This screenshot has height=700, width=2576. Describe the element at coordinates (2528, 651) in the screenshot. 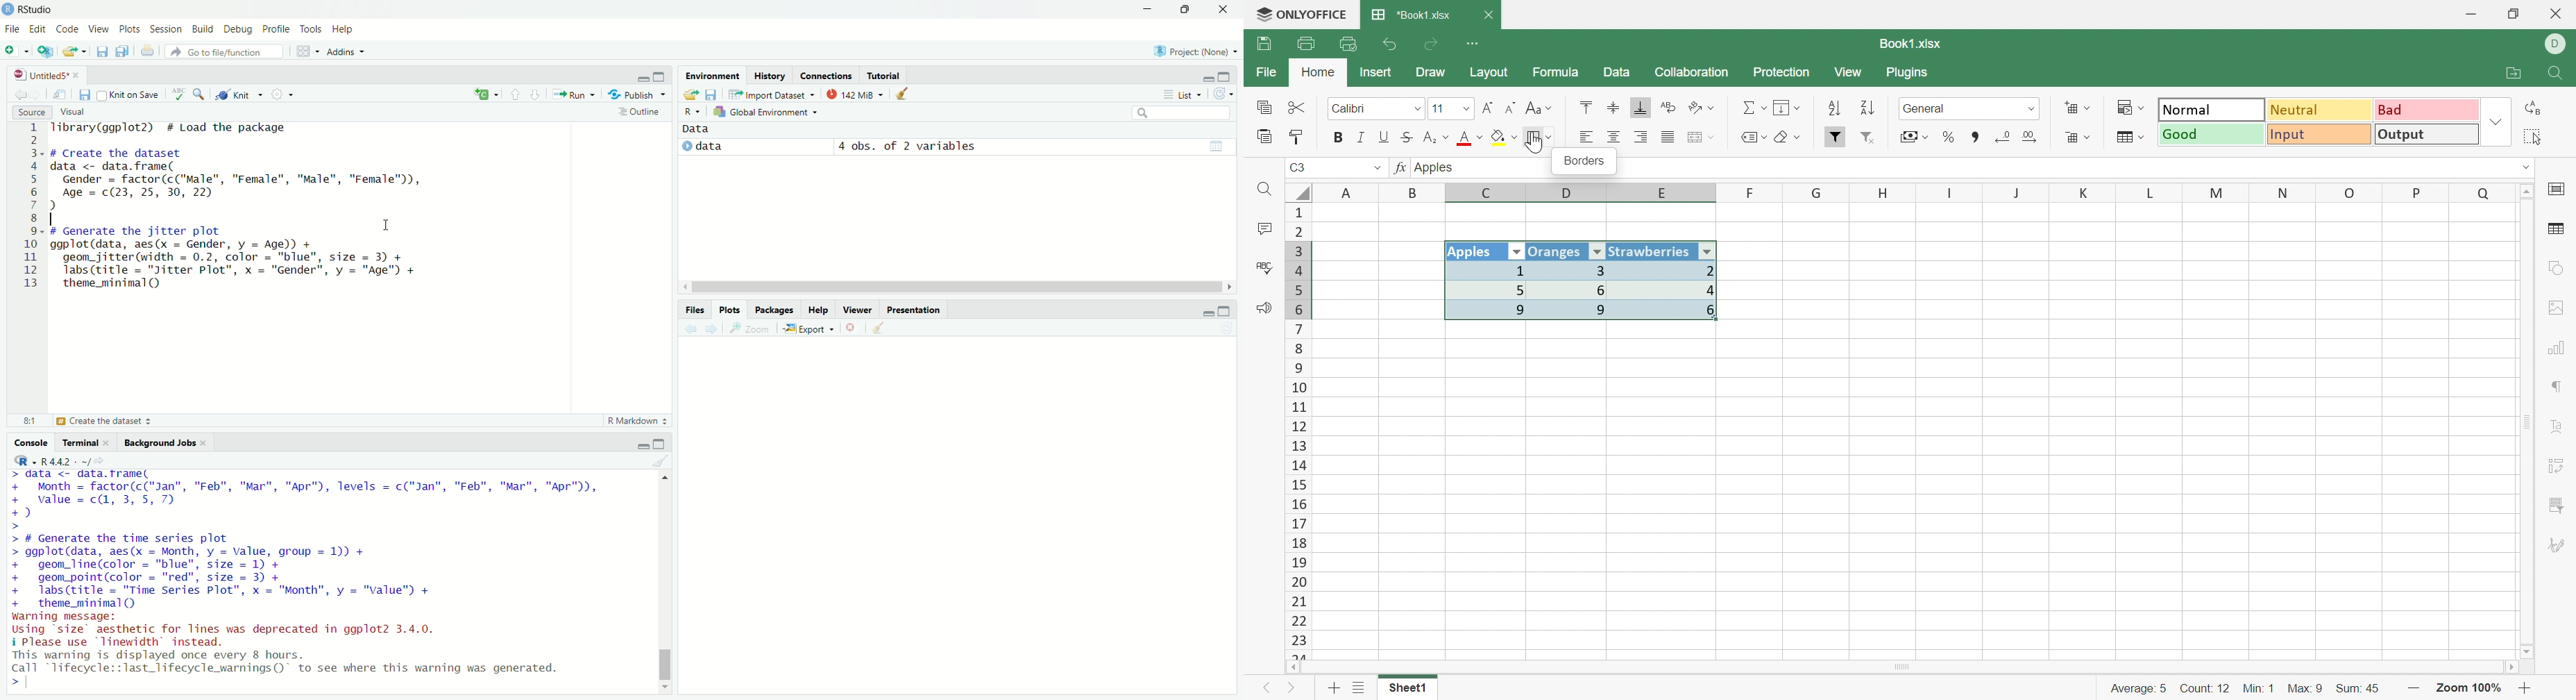

I see `Scroll Down` at that location.